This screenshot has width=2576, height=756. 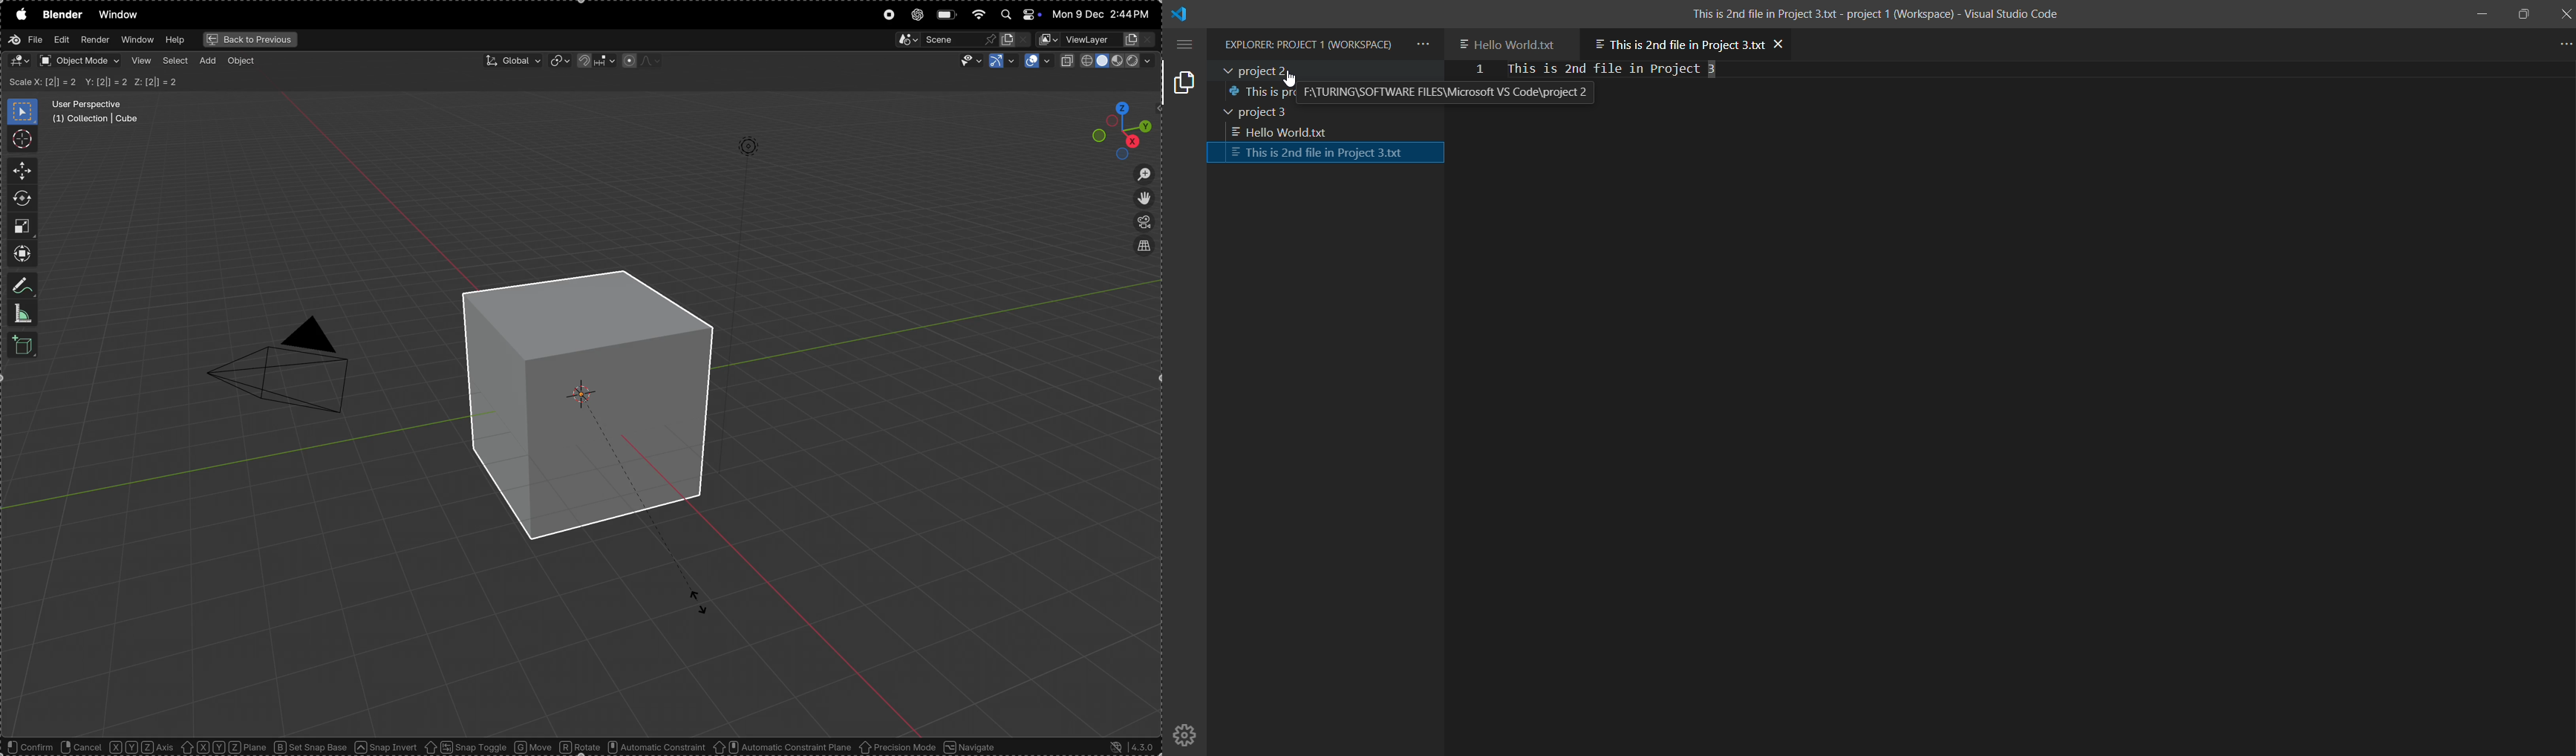 What do you see at coordinates (21, 346) in the screenshot?
I see `3d cube` at bounding box center [21, 346].